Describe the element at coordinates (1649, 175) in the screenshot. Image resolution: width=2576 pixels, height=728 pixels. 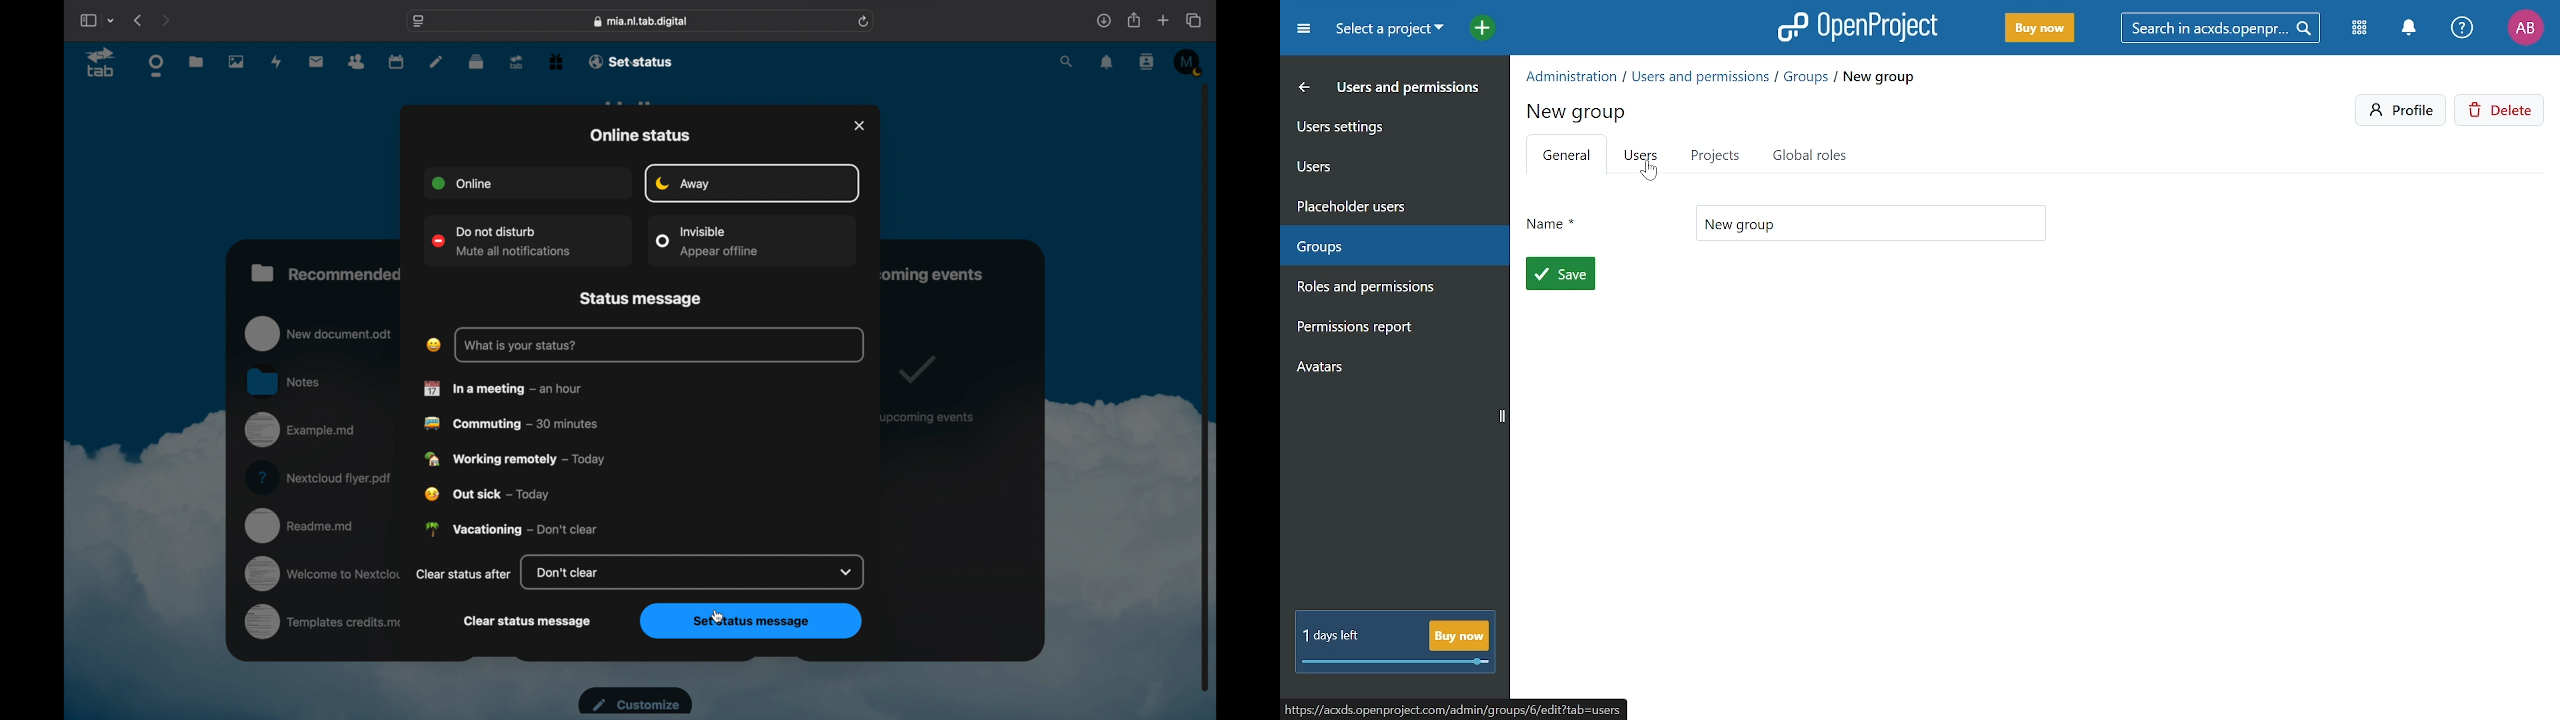
I see `cursor` at that location.